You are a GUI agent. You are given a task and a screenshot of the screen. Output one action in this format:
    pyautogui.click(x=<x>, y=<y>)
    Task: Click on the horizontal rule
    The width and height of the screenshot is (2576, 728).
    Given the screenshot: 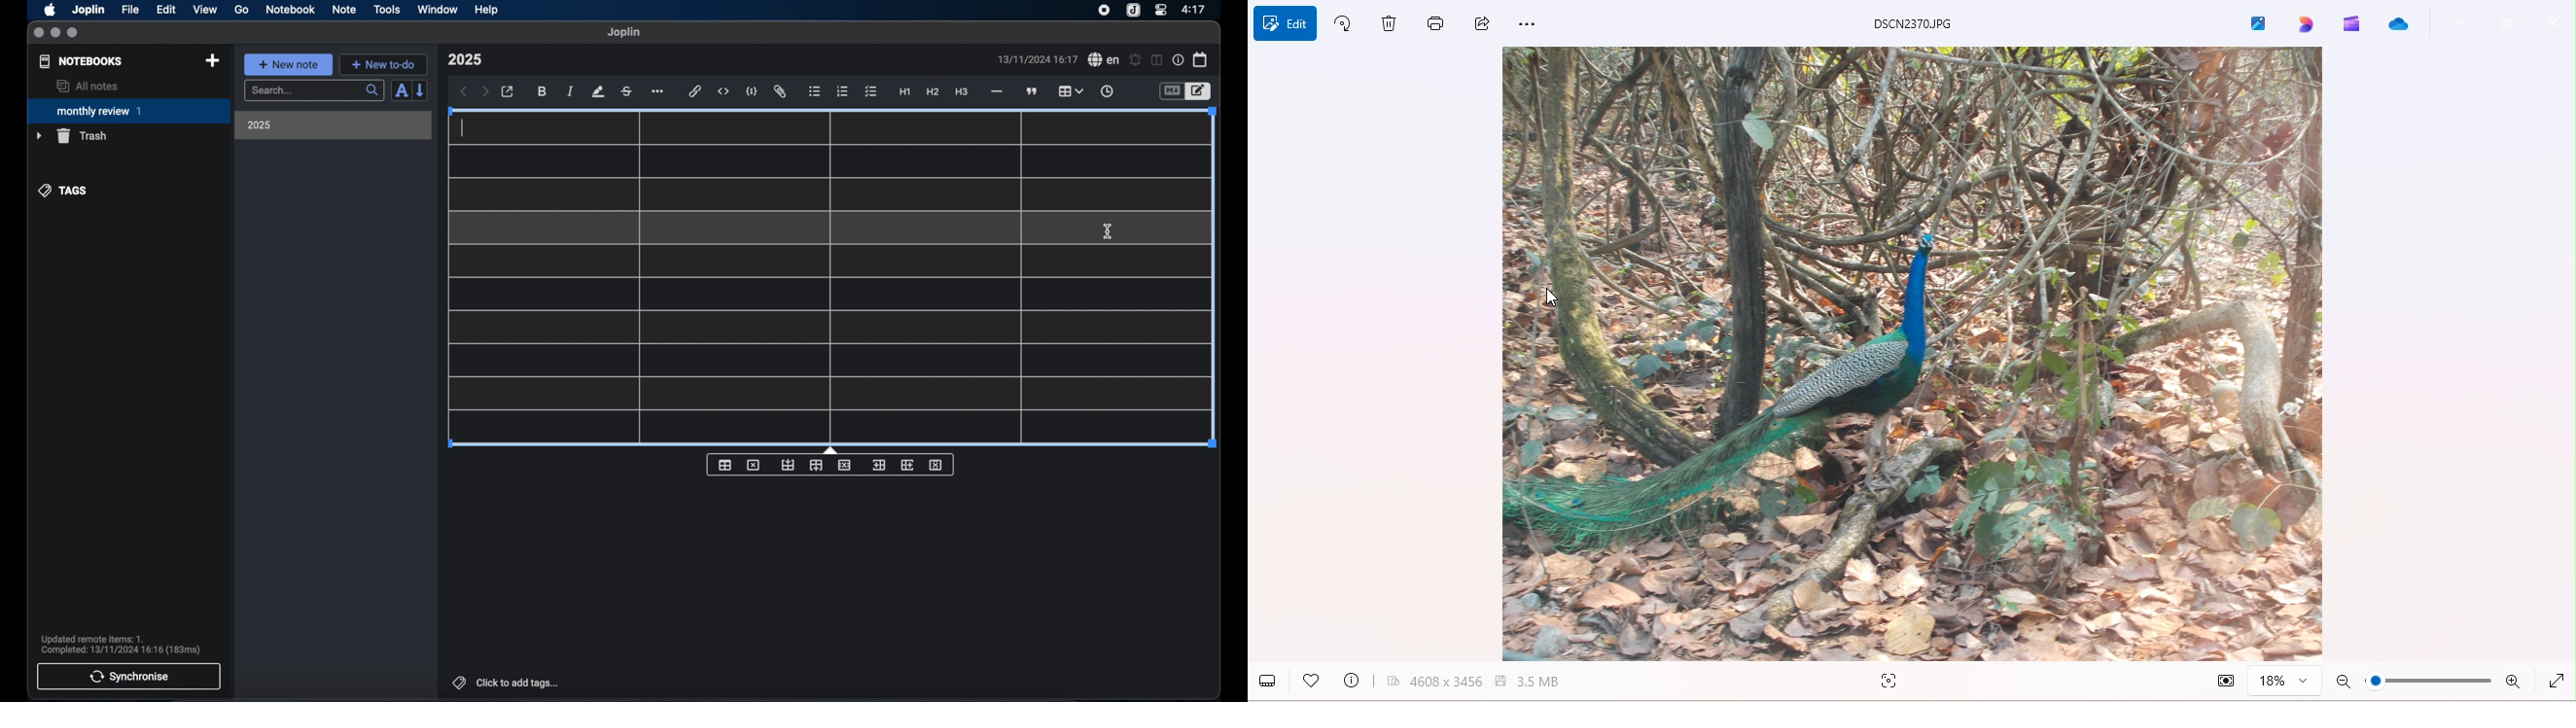 What is the action you would take?
    pyautogui.click(x=996, y=92)
    